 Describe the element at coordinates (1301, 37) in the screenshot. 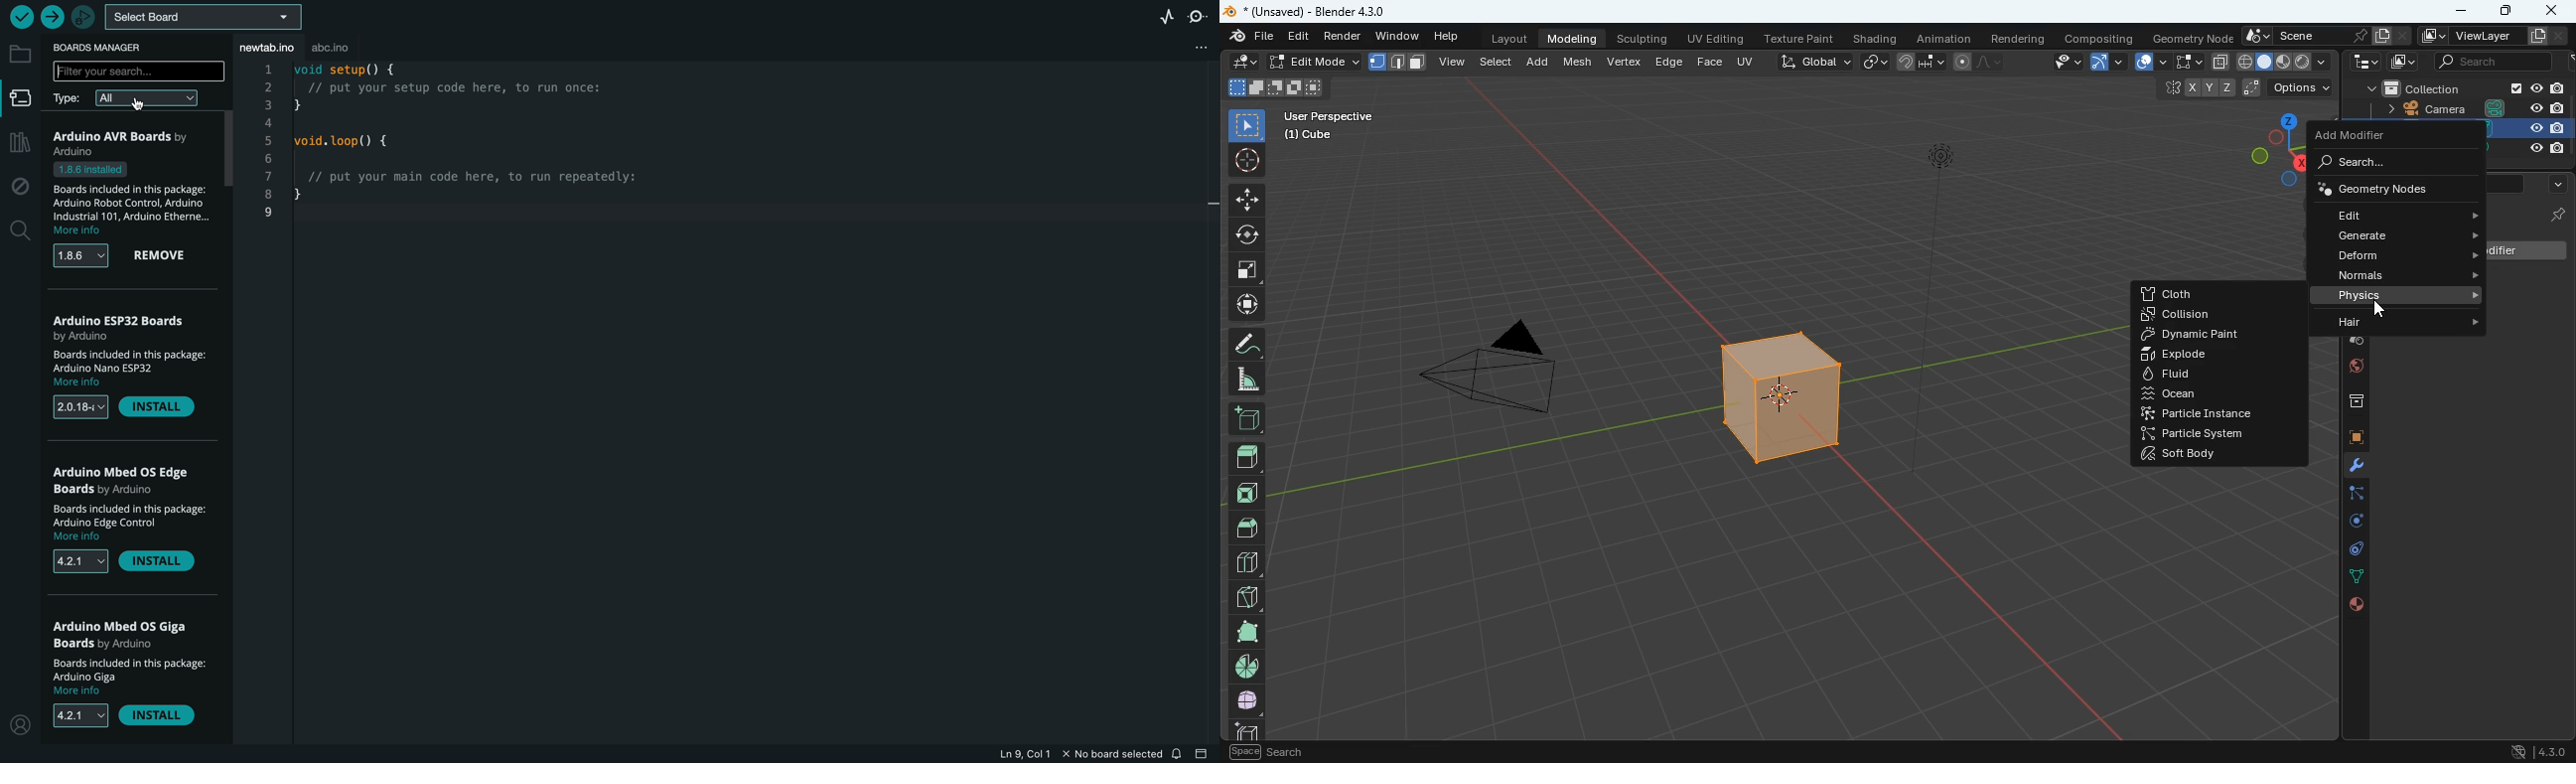

I see `edit` at that location.